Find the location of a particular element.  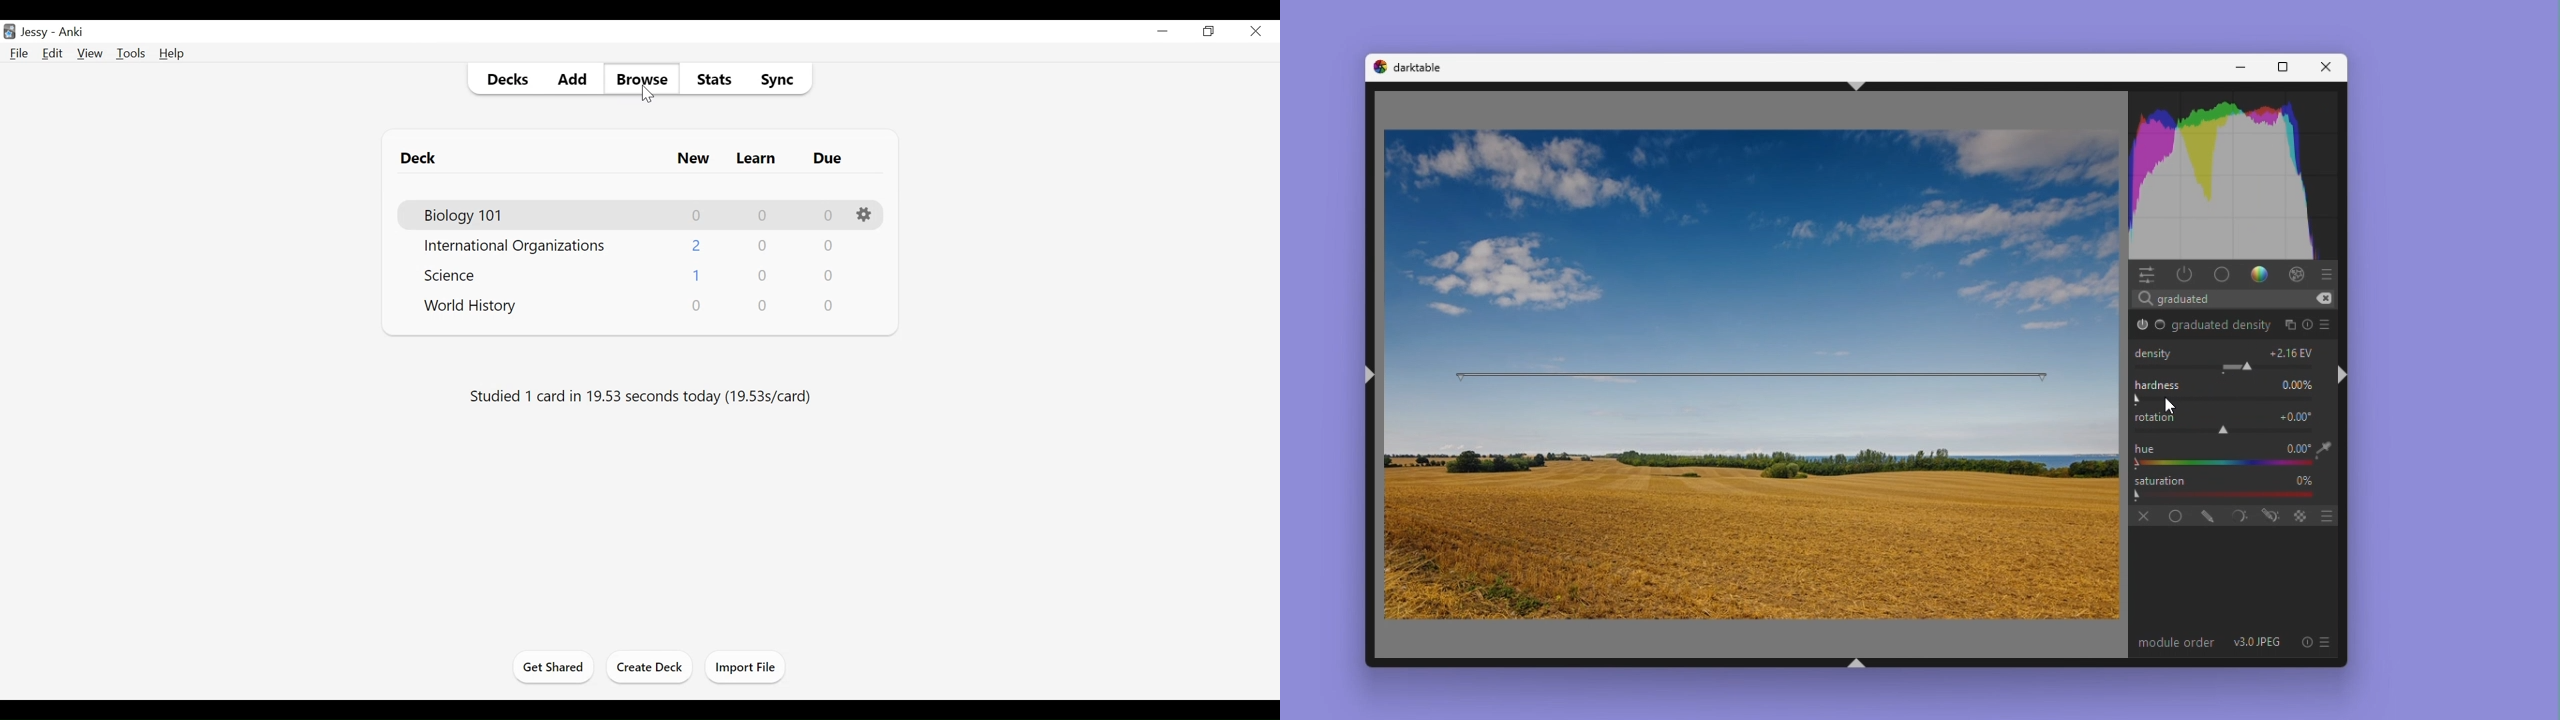

Browse is located at coordinates (641, 79).